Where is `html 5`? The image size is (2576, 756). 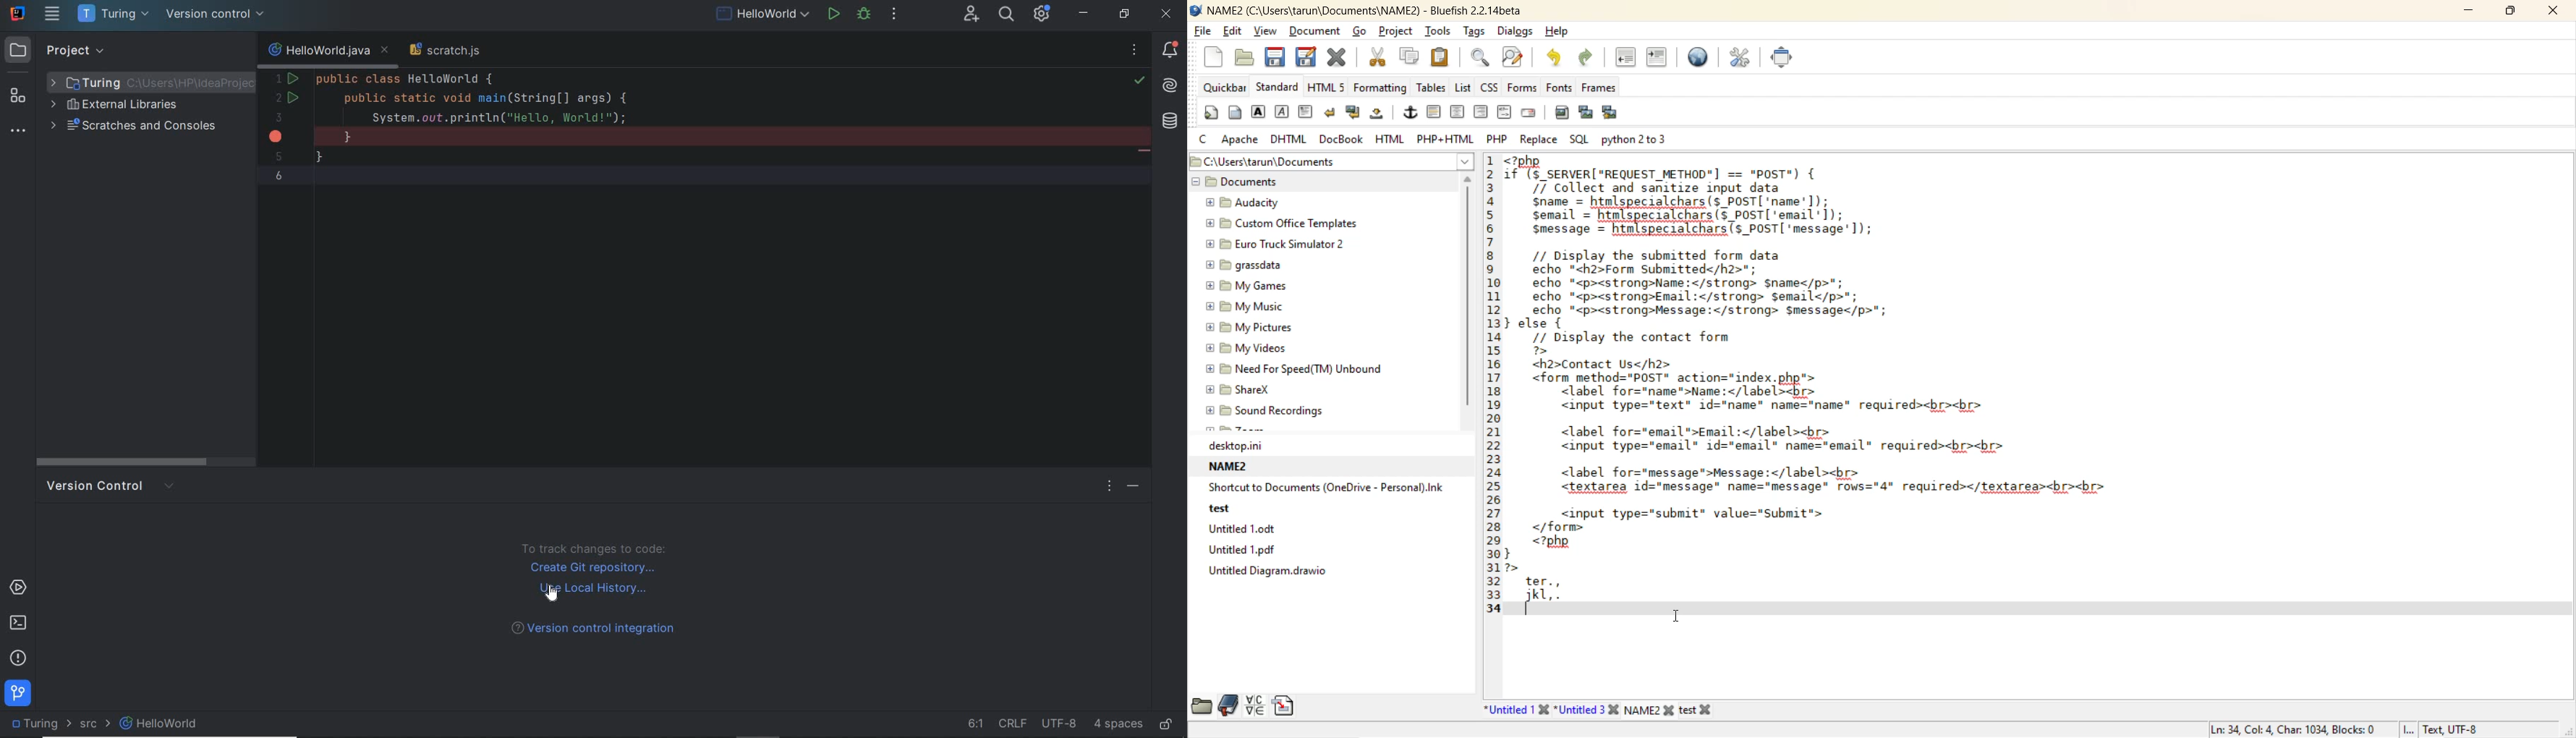
html 5 is located at coordinates (1328, 87).